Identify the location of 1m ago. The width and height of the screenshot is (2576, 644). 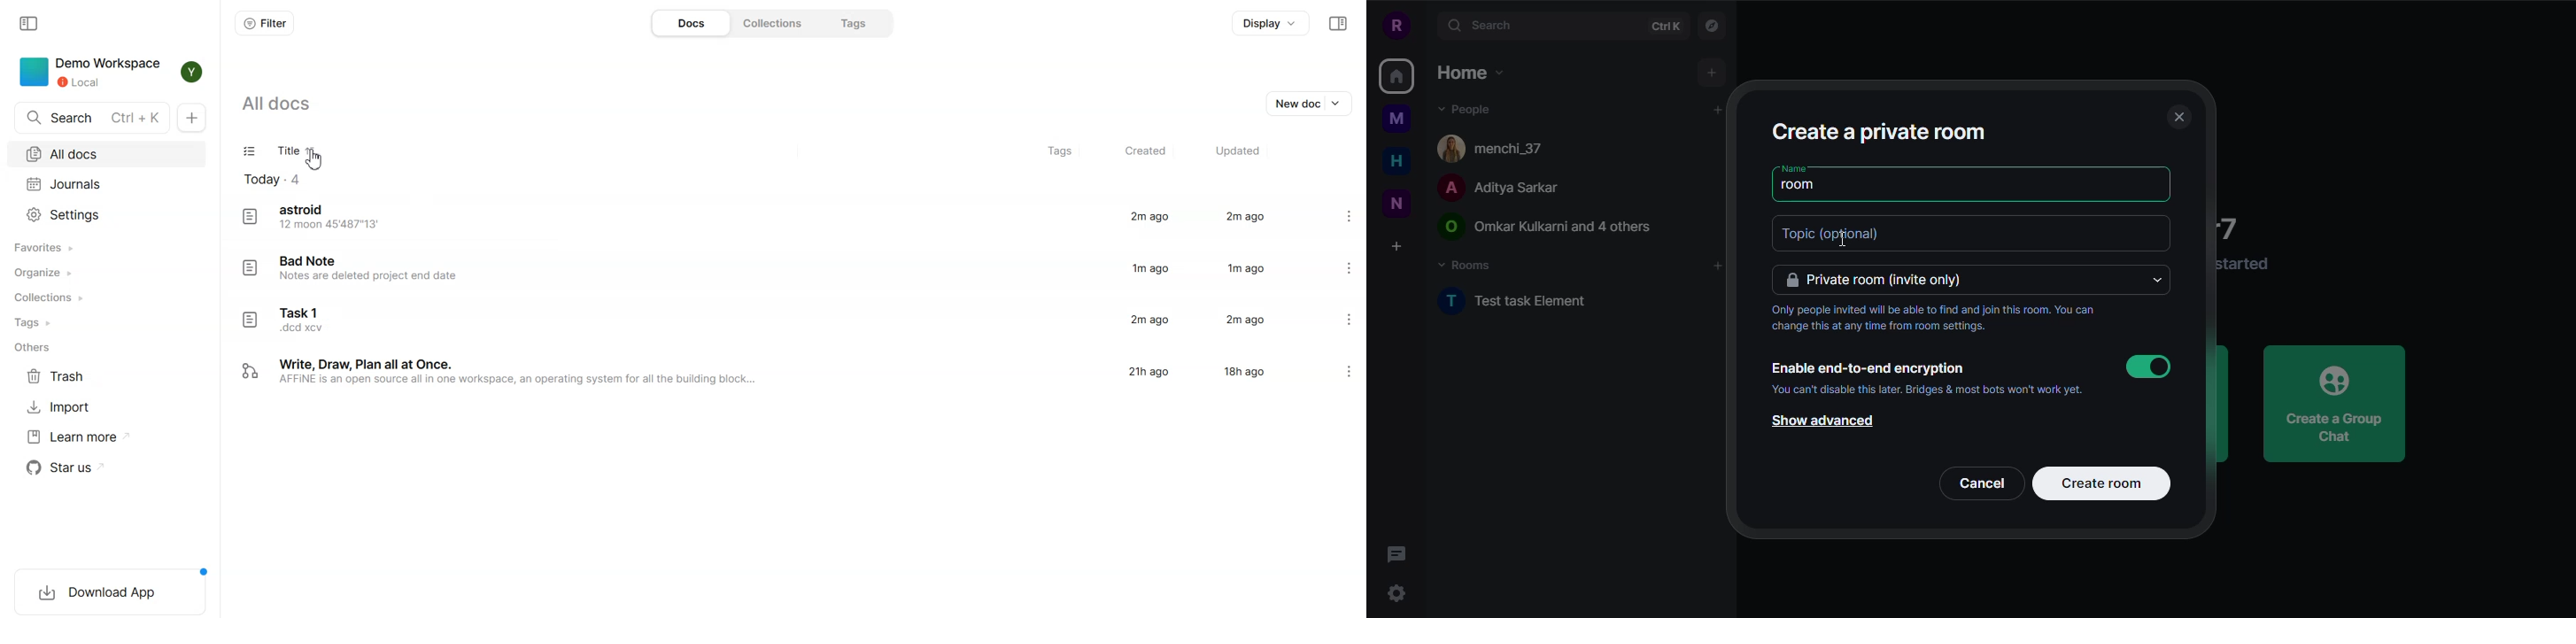
(1151, 268).